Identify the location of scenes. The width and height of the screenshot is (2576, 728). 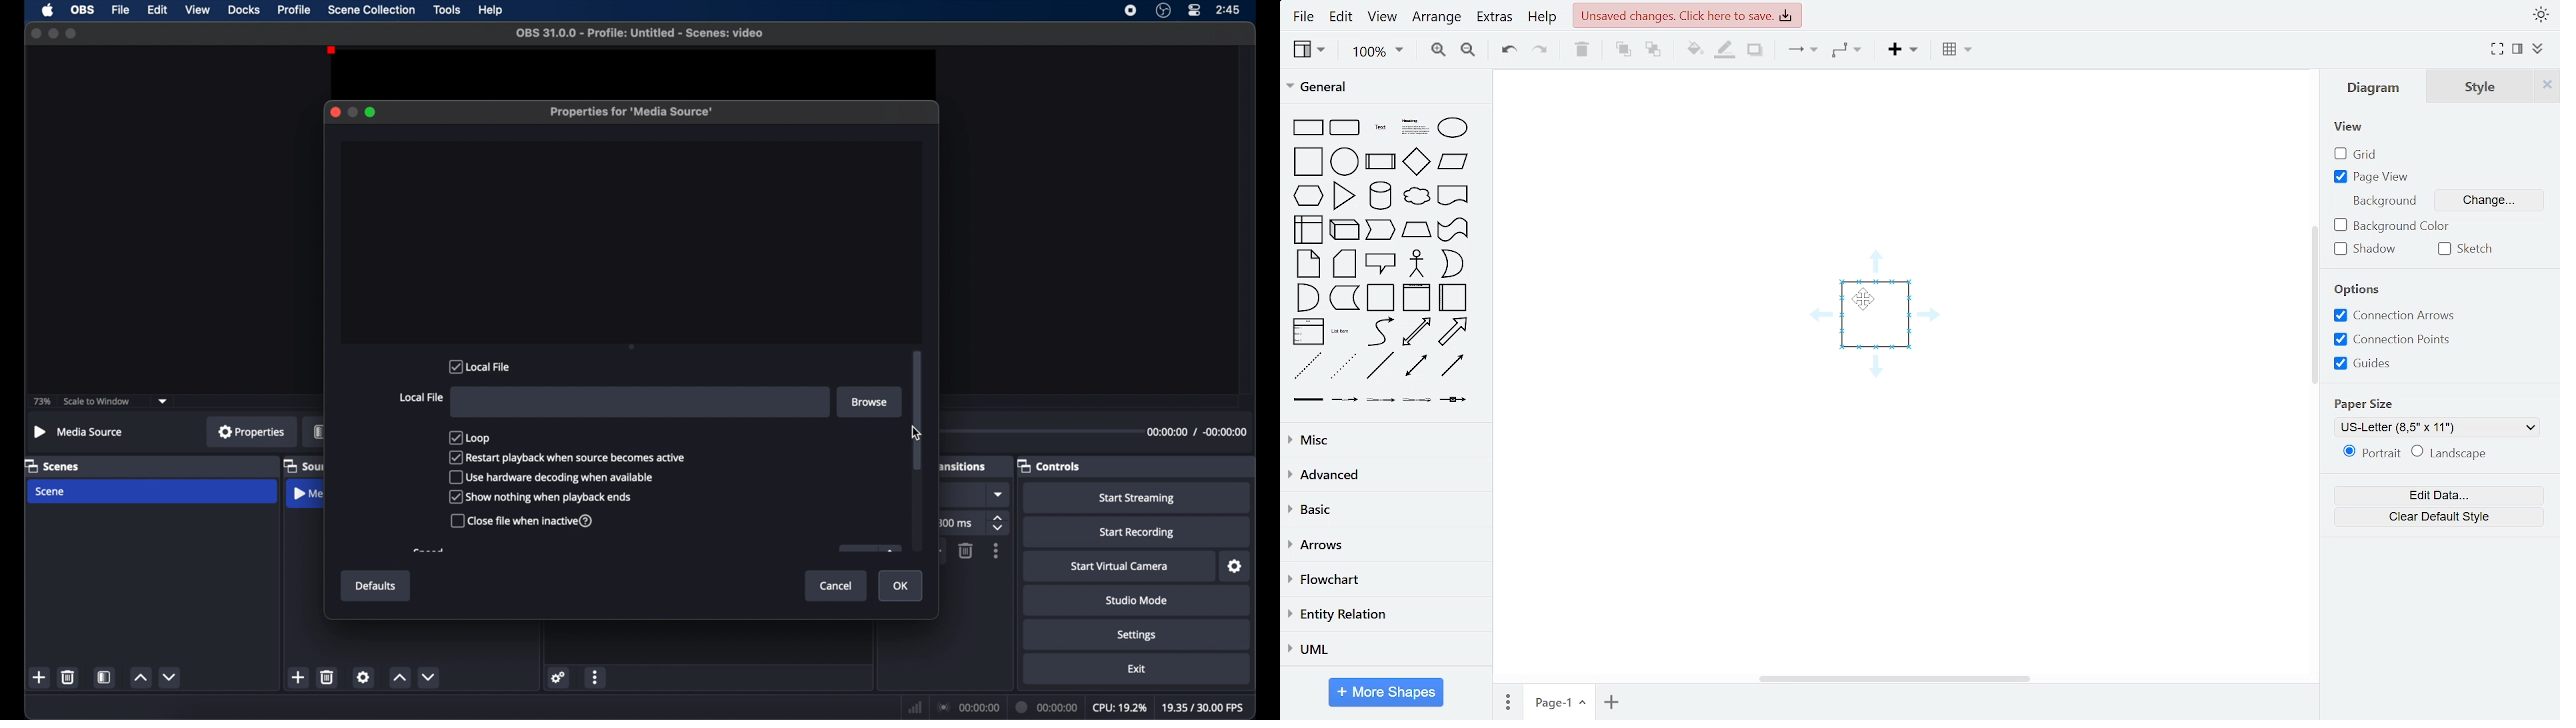
(53, 465).